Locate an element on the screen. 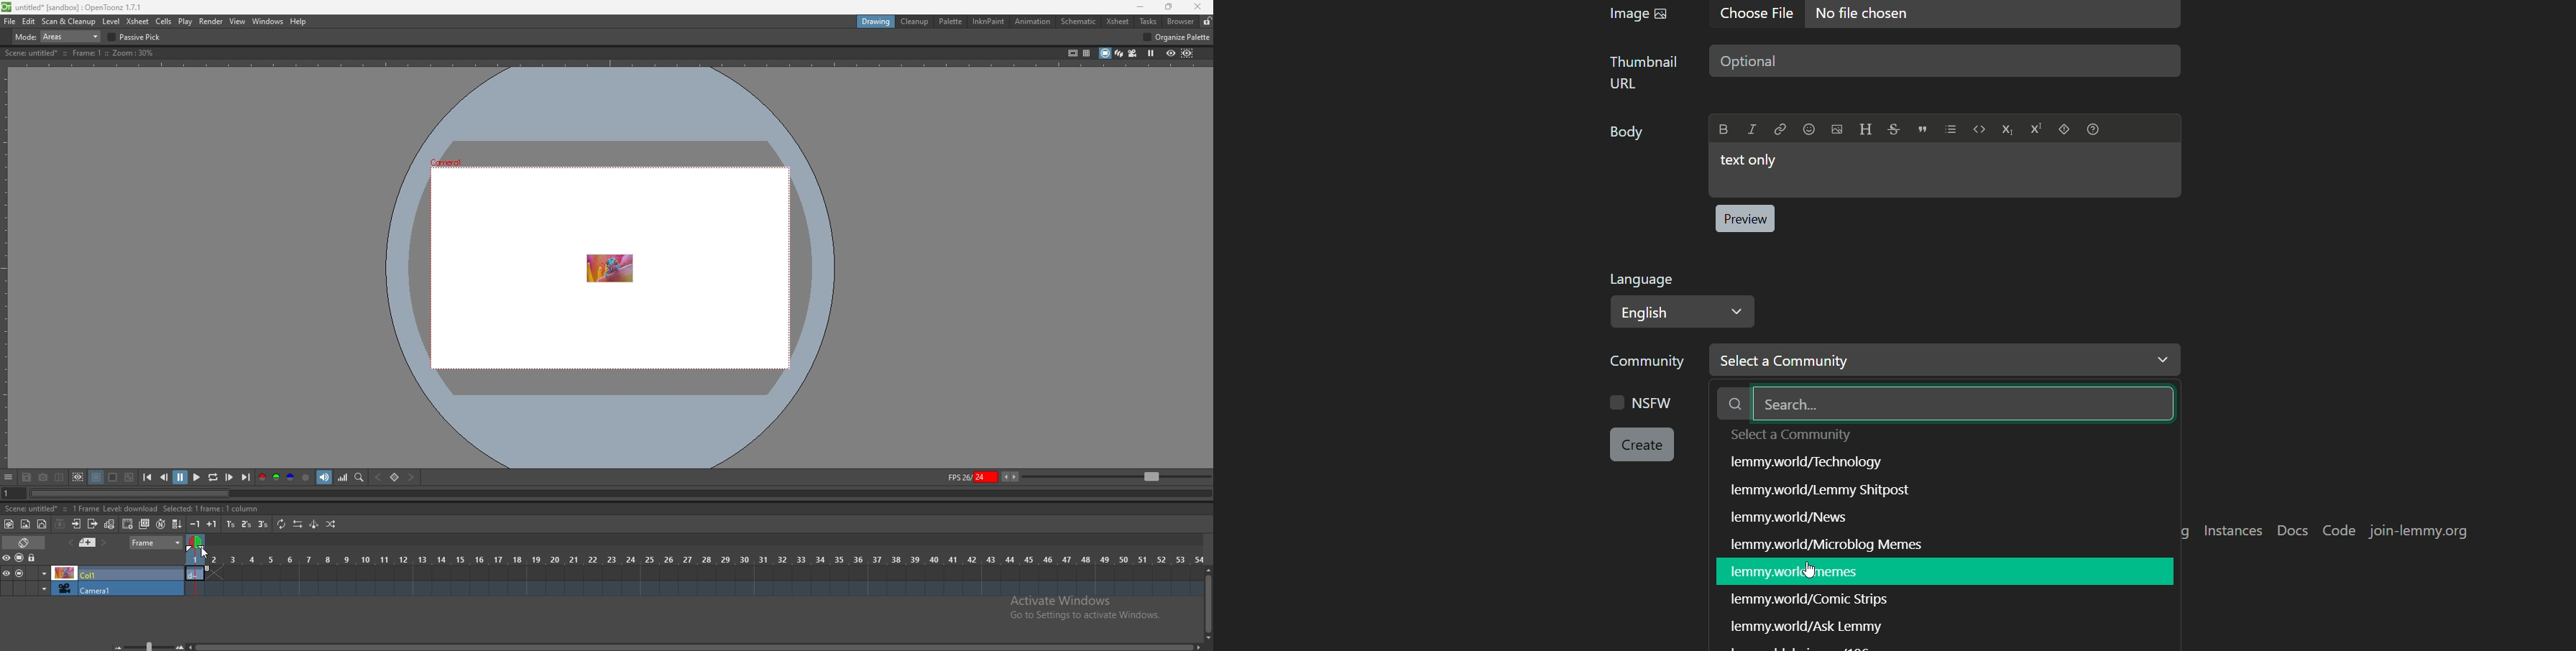  Select language is located at coordinates (1683, 312).